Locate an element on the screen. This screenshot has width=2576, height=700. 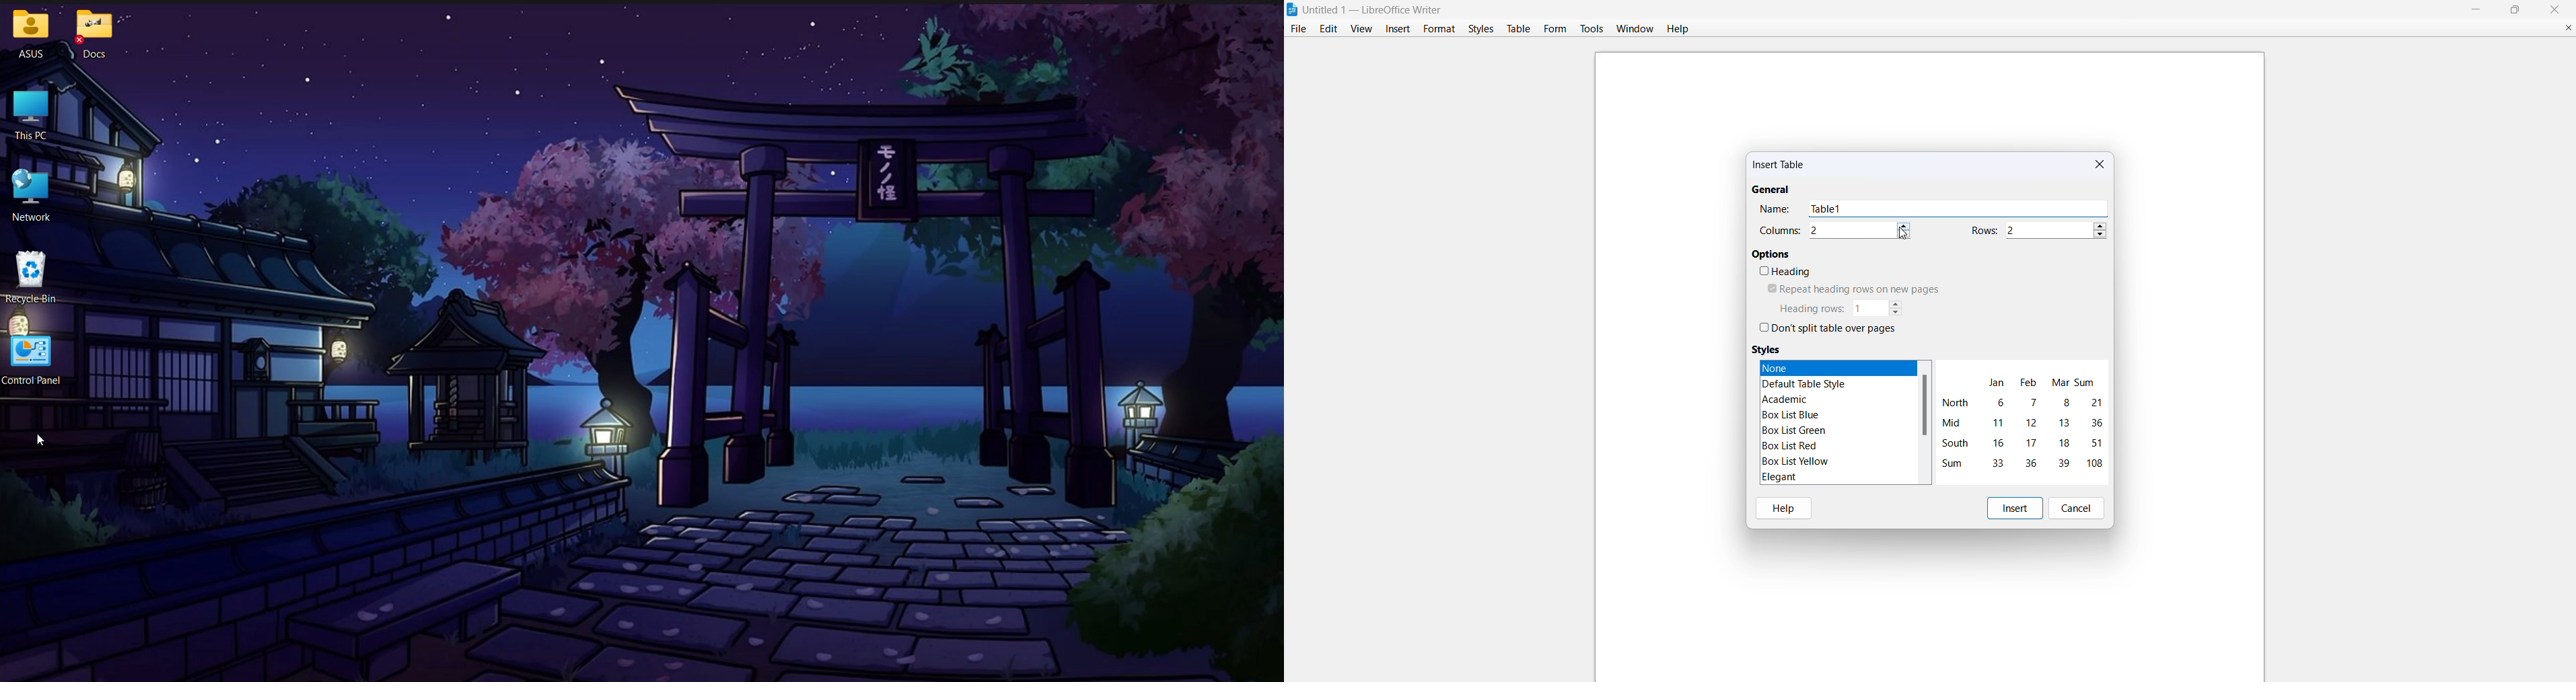
none is located at coordinates (1821, 367).